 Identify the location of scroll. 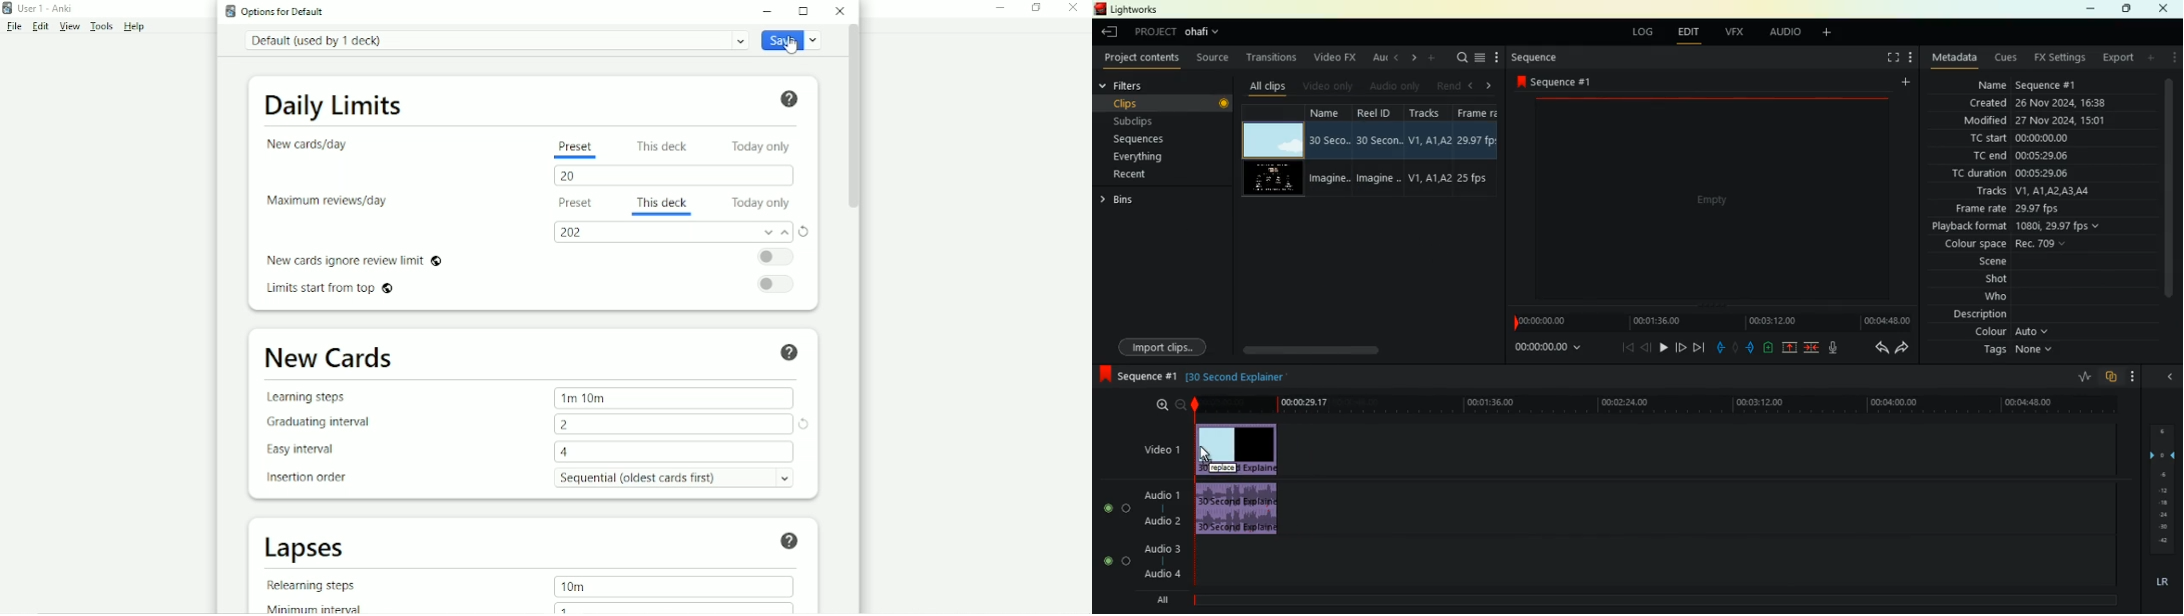
(1332, 348).